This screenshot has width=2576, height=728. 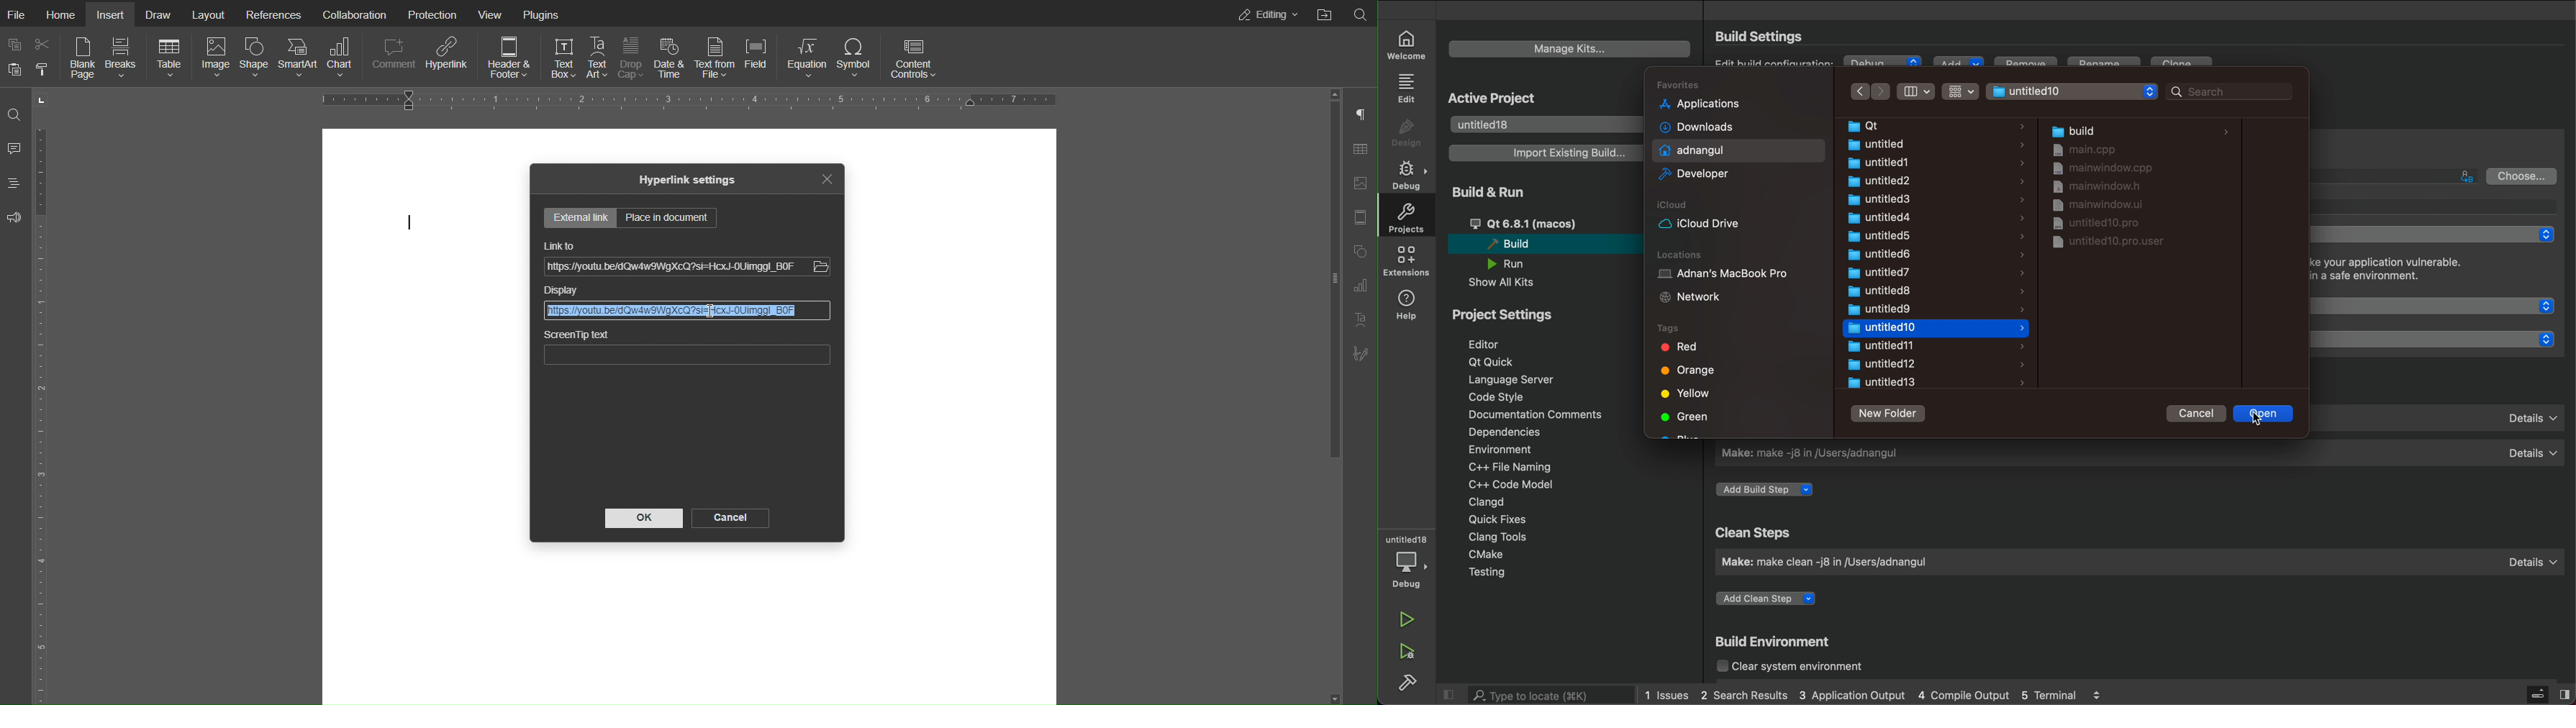 I want to click on Shape Settings, so click(x=1359, y=251).